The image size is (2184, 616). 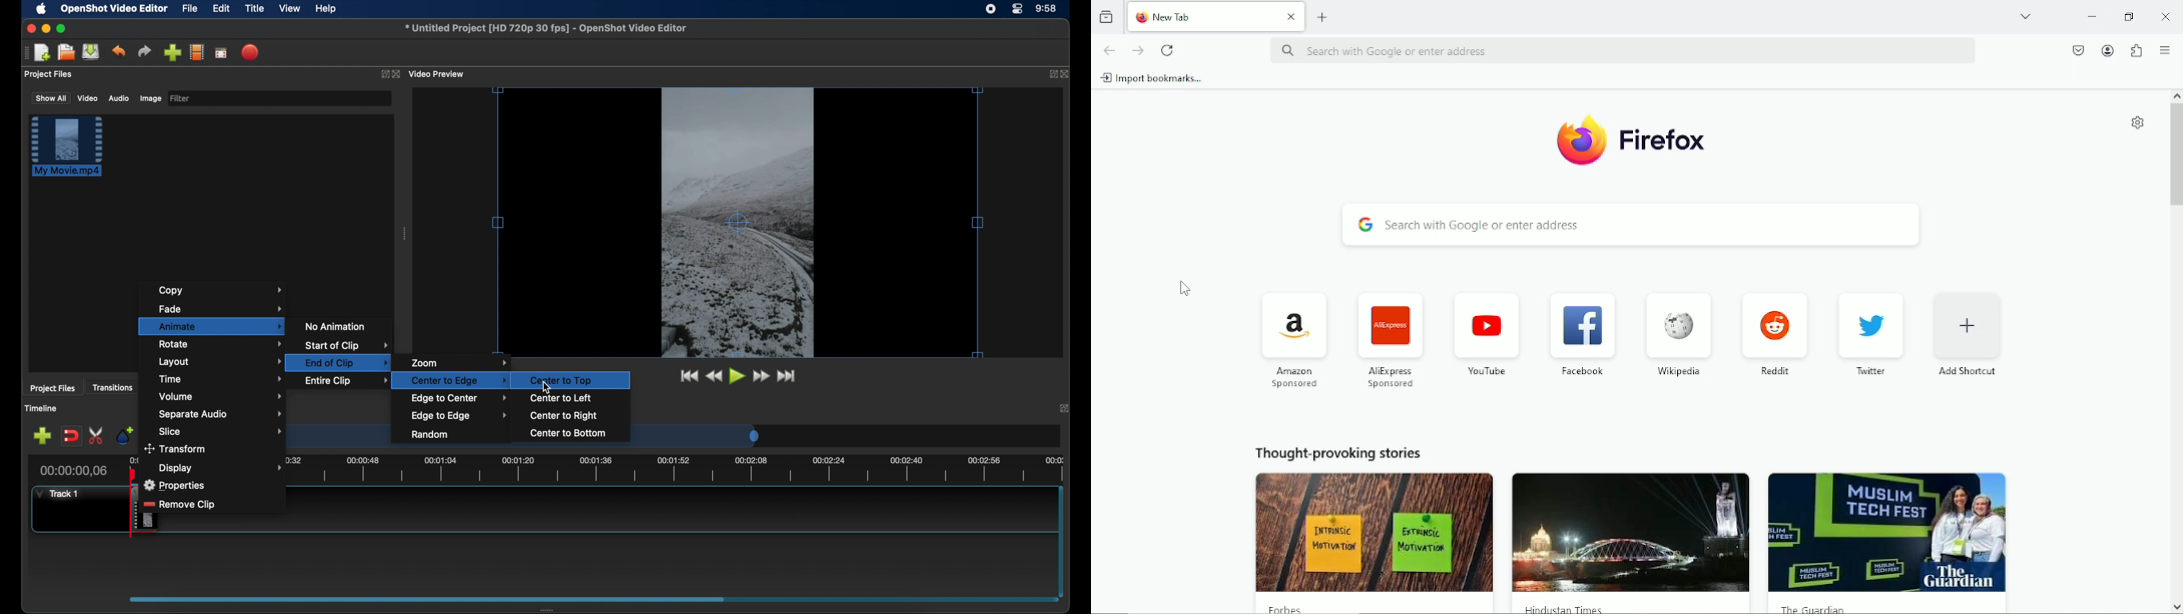 What do you see at coordinates (179, 449) in the screenshot?
I see `transform` at bounding box center [179, 449].